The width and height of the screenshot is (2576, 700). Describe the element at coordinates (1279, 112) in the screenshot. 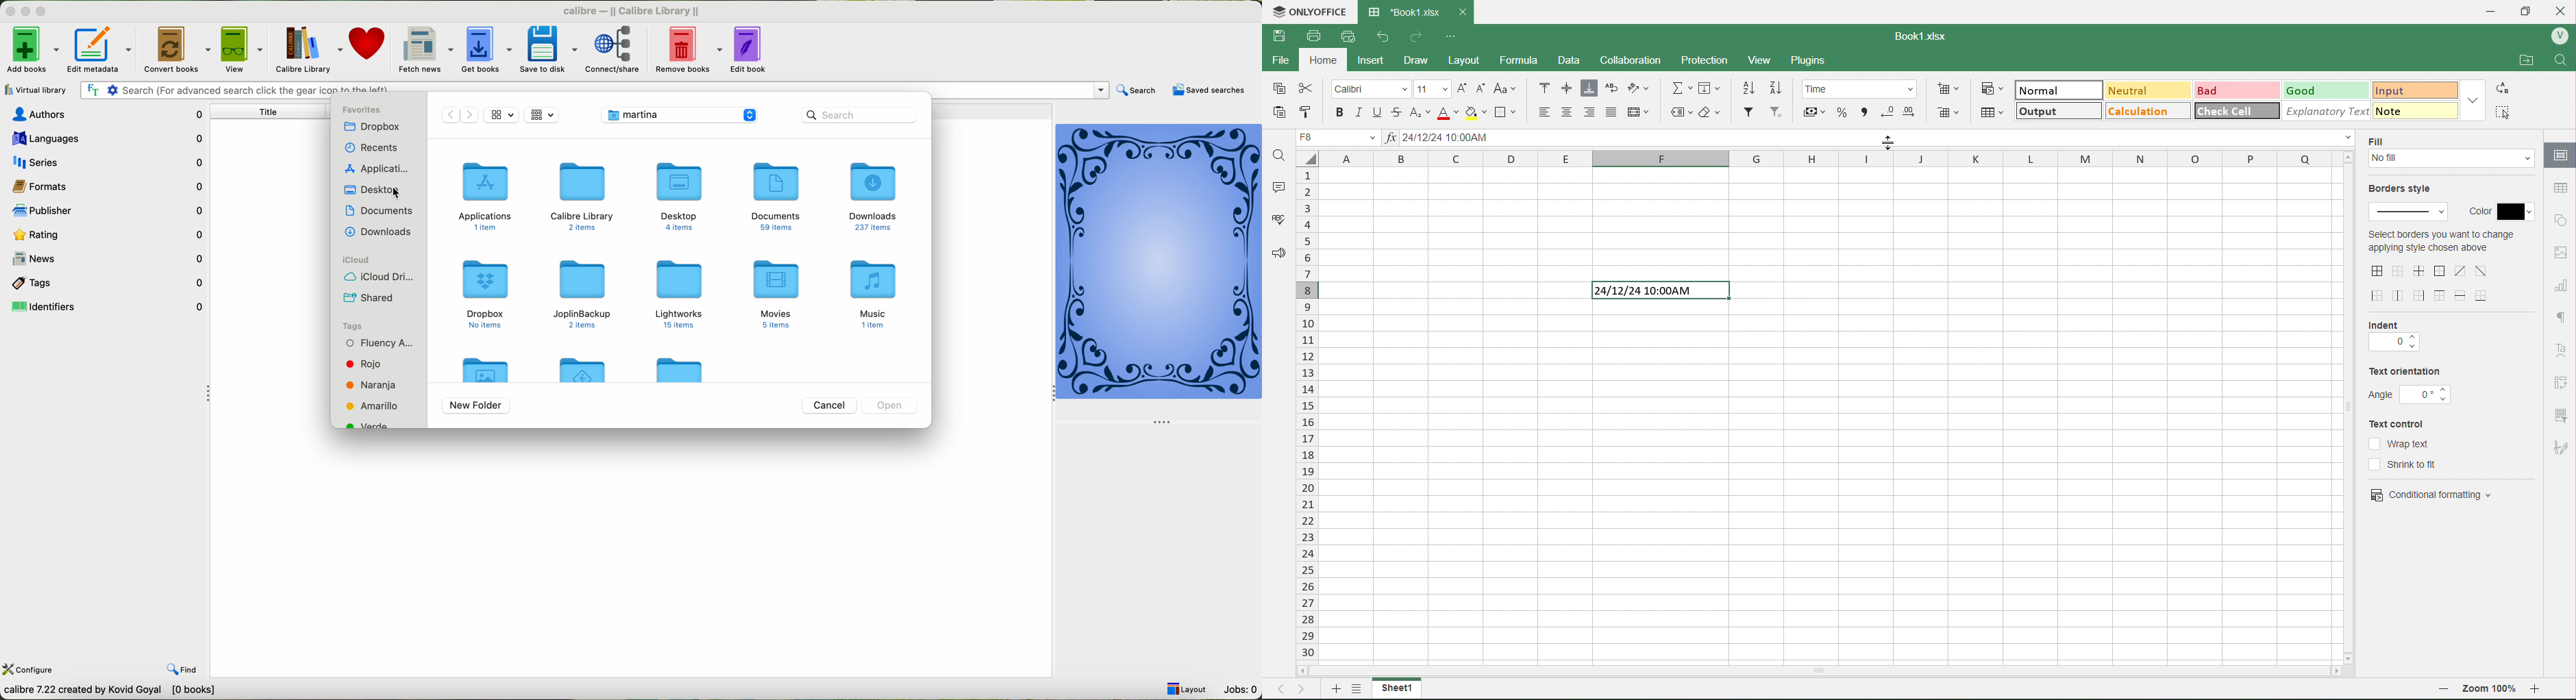

I see `Paste` at that location.